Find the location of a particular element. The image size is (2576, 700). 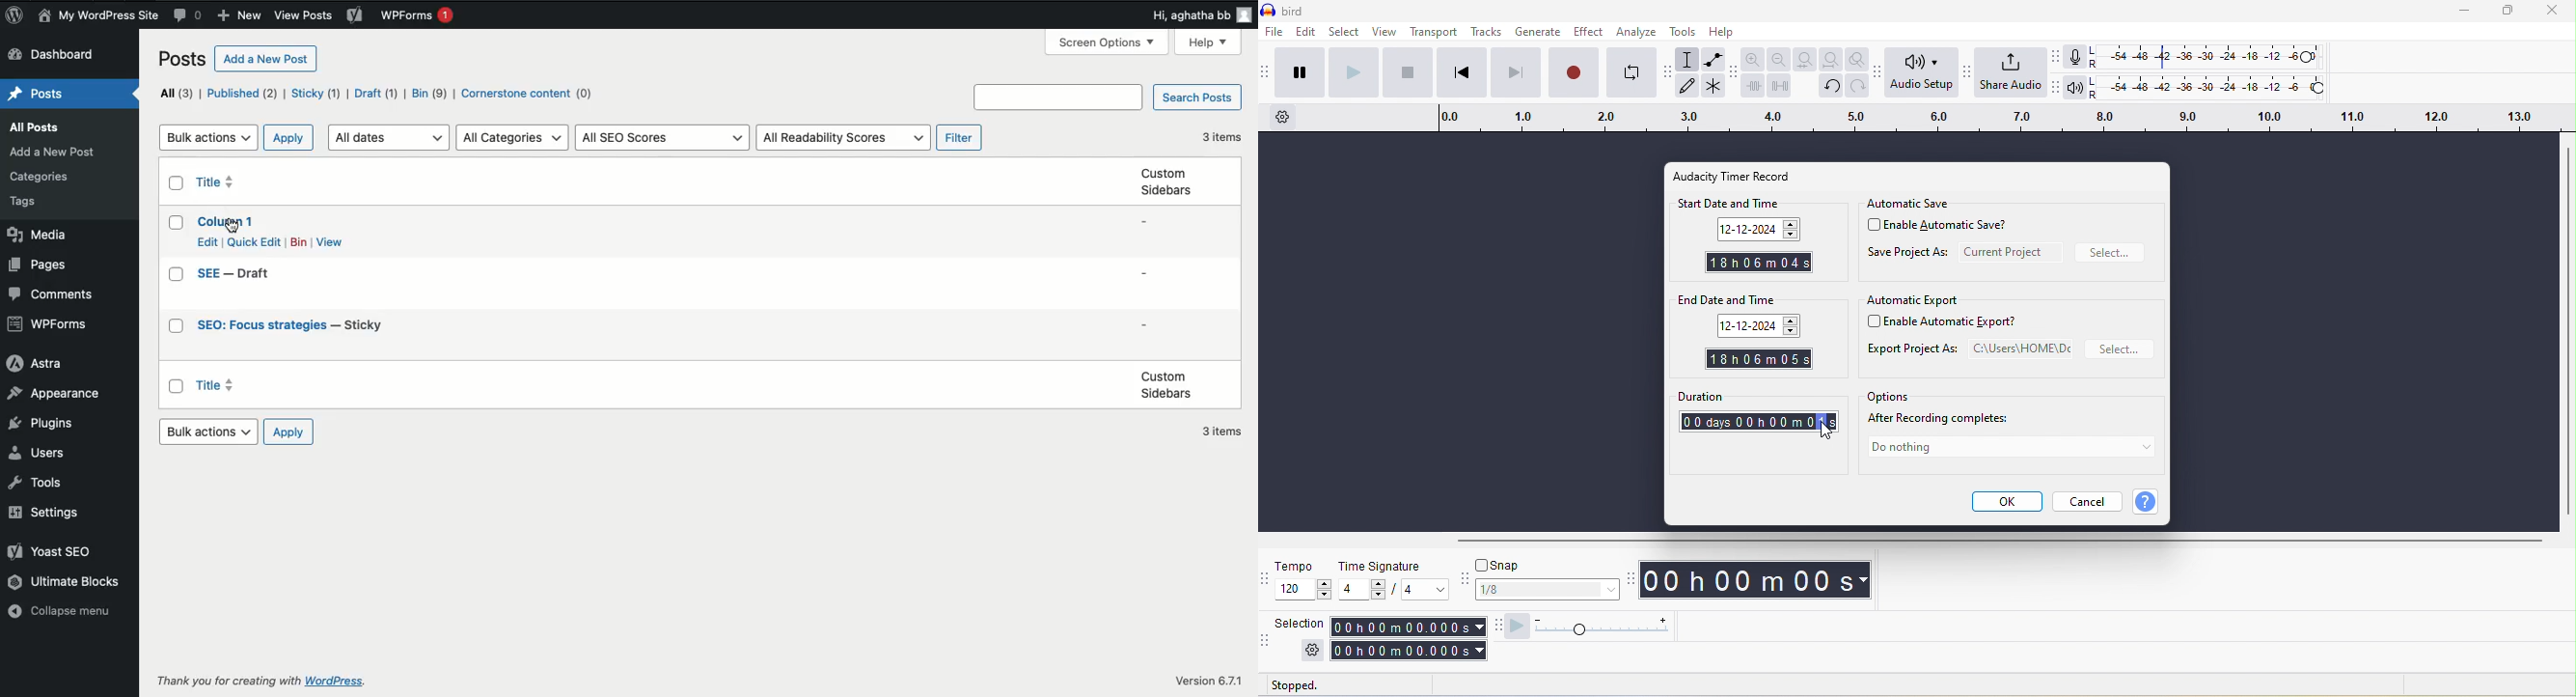

select is located at coordinates (1345, 33).